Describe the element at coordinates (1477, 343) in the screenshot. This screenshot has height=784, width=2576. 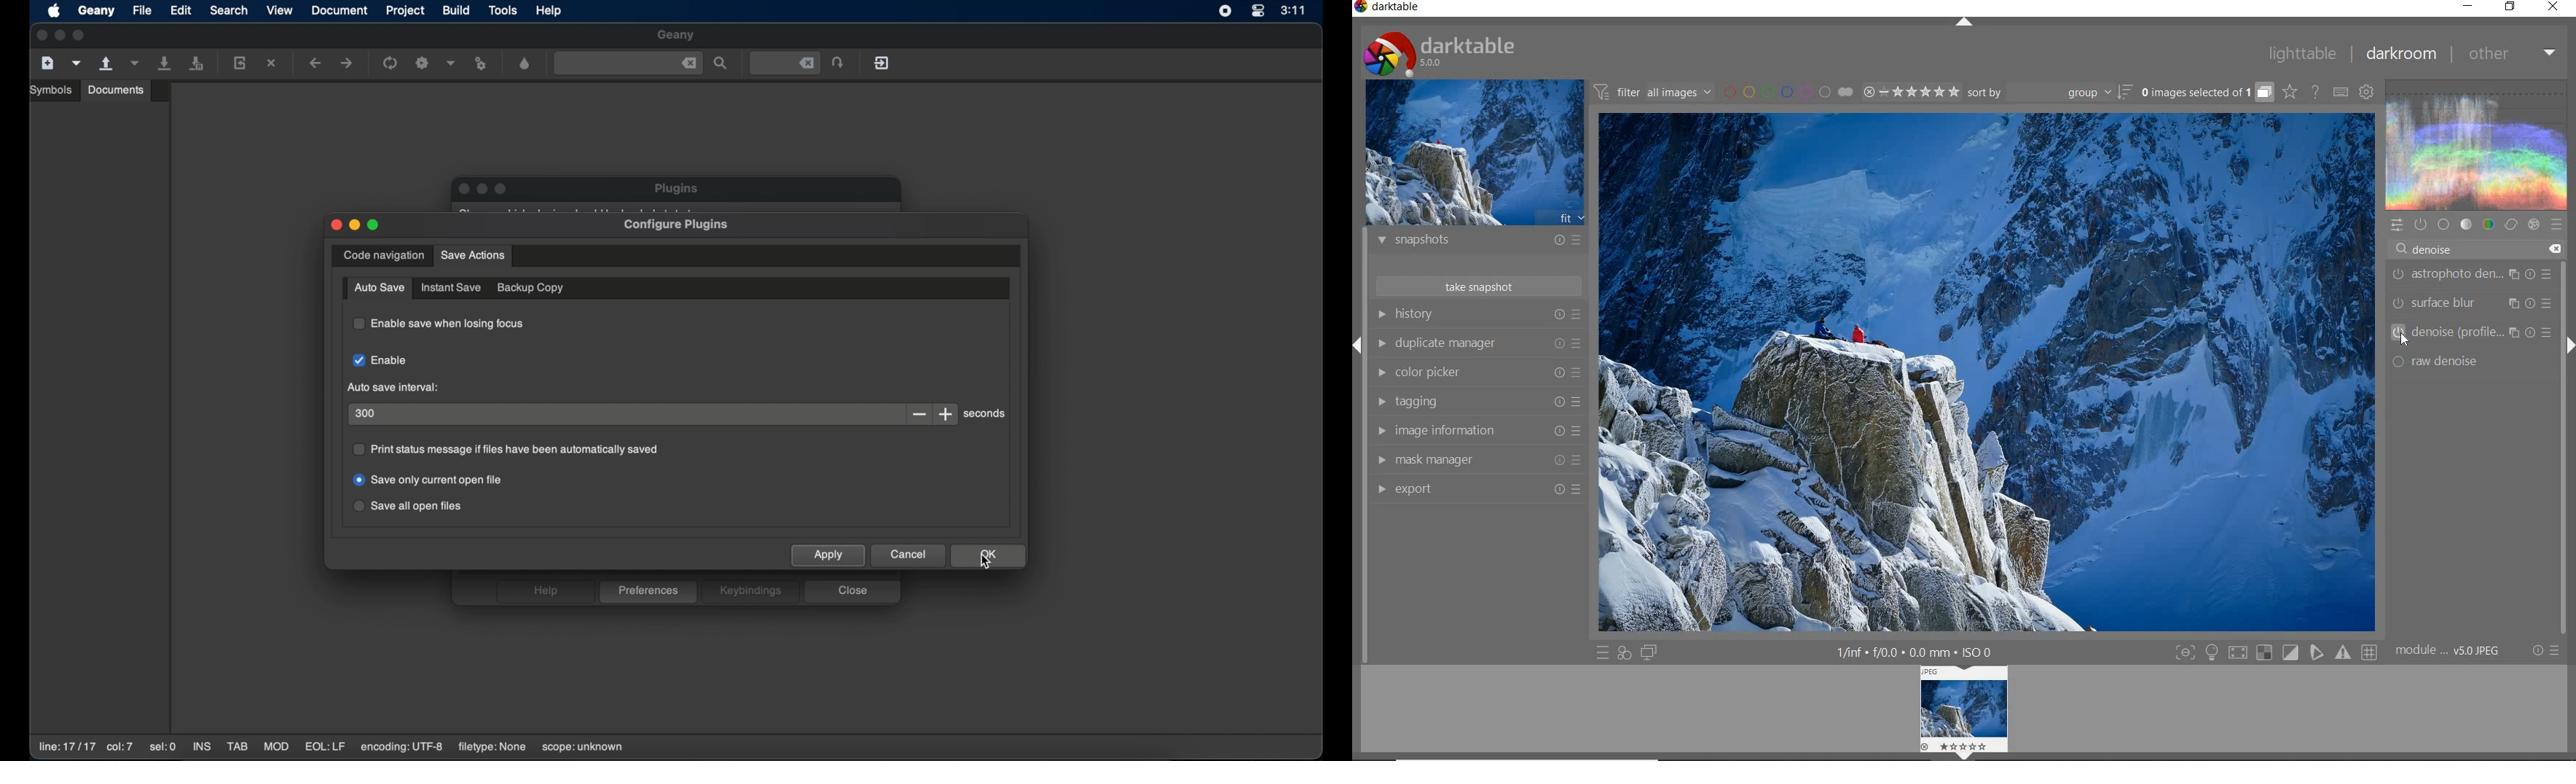
I see `duplicate manager` at that location.